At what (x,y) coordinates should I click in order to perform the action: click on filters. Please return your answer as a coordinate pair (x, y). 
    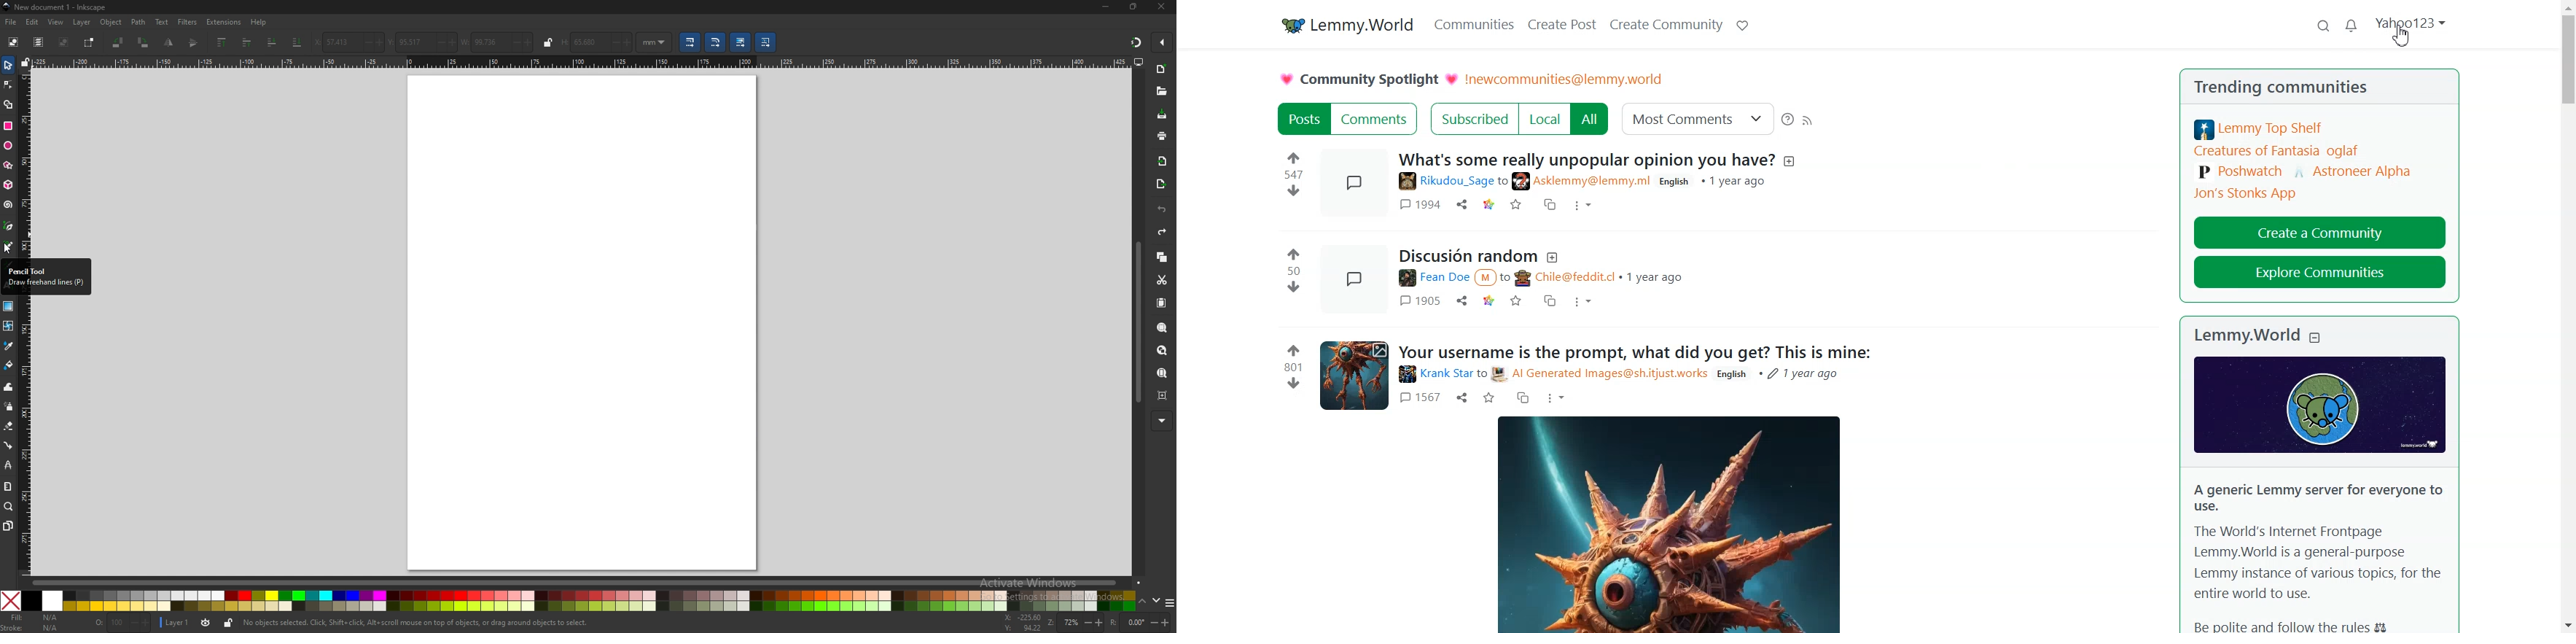
    Looking at the image, I should click on (188, 23).